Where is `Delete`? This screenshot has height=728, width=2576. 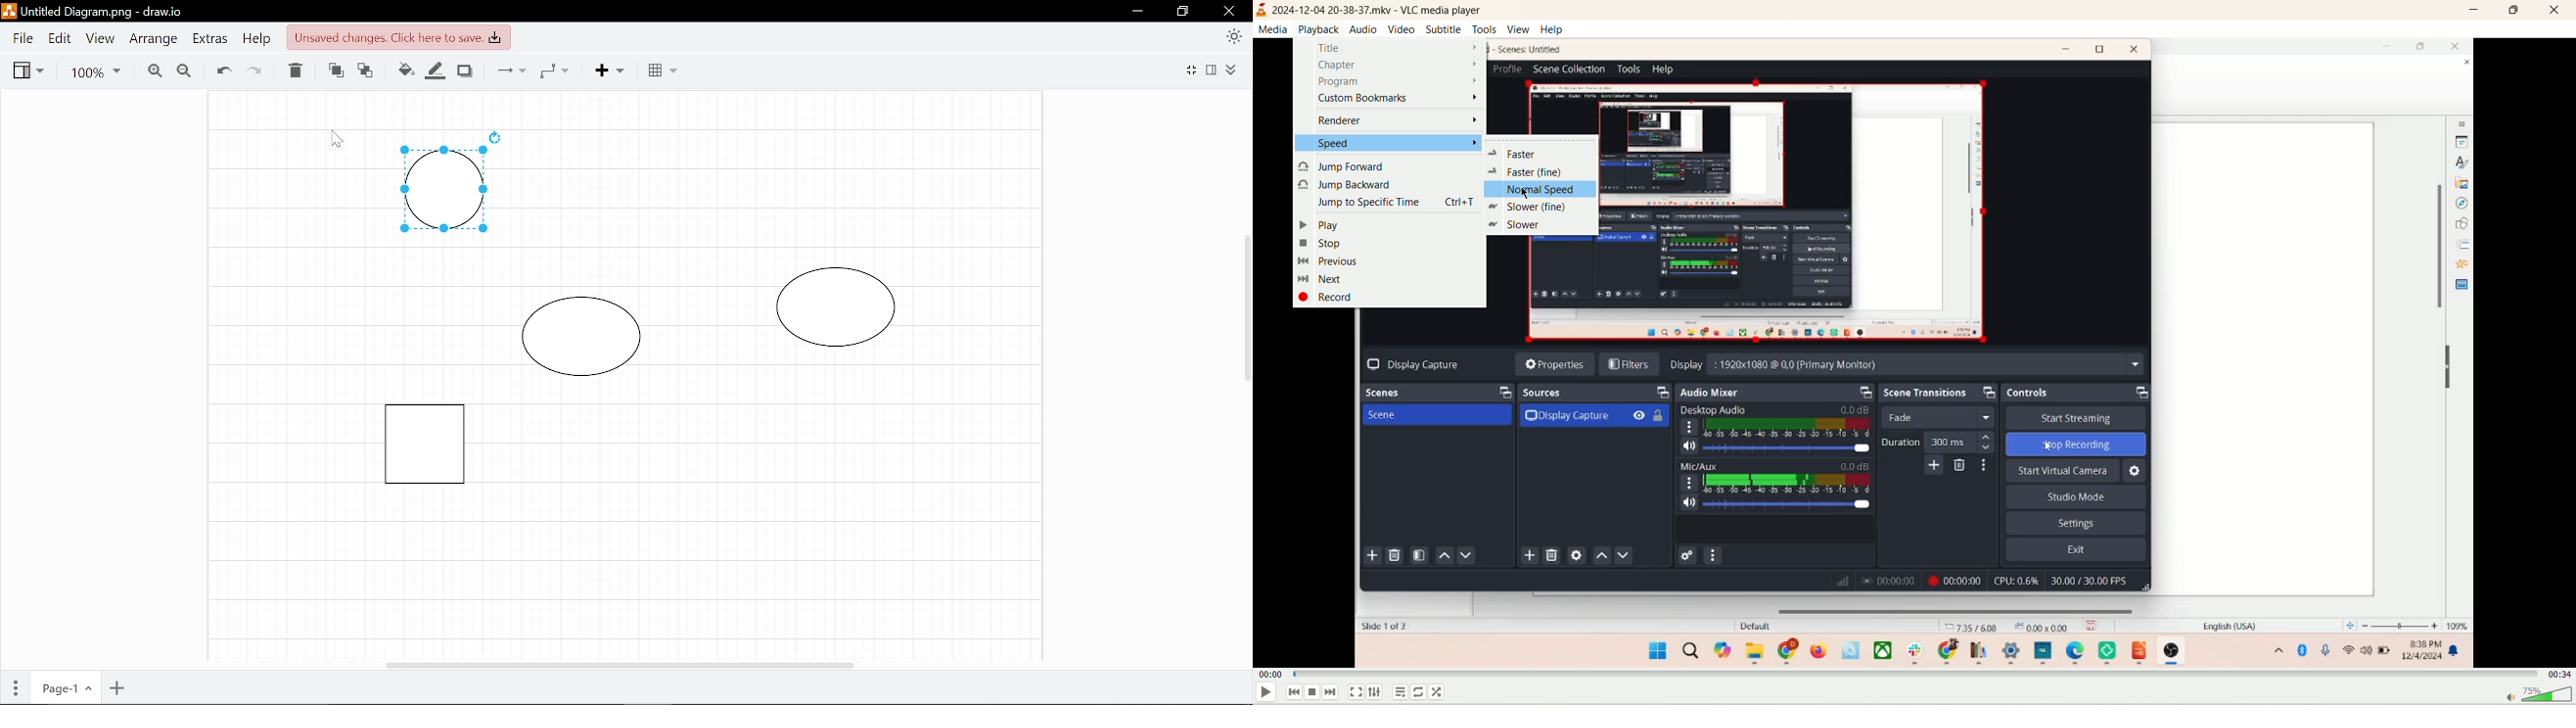 Delete is located at coordinates (298, 71).